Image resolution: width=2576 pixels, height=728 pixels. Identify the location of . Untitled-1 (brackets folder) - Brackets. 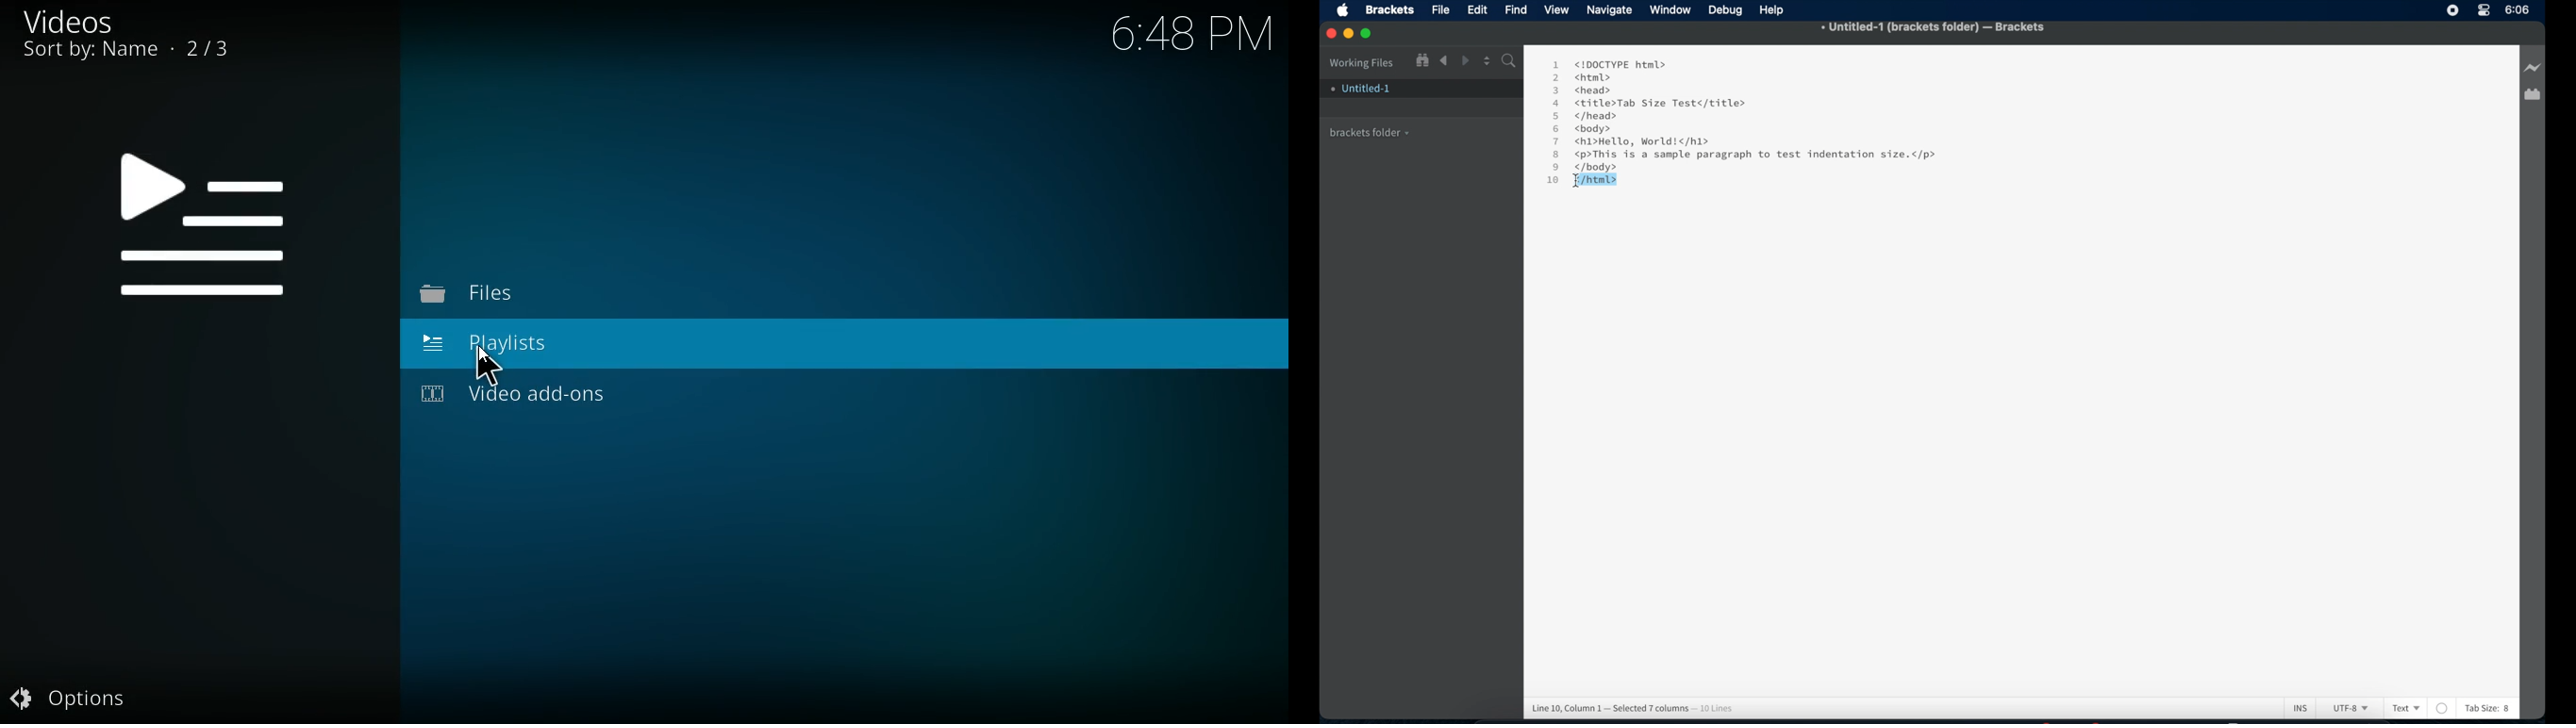
(1934, 28).